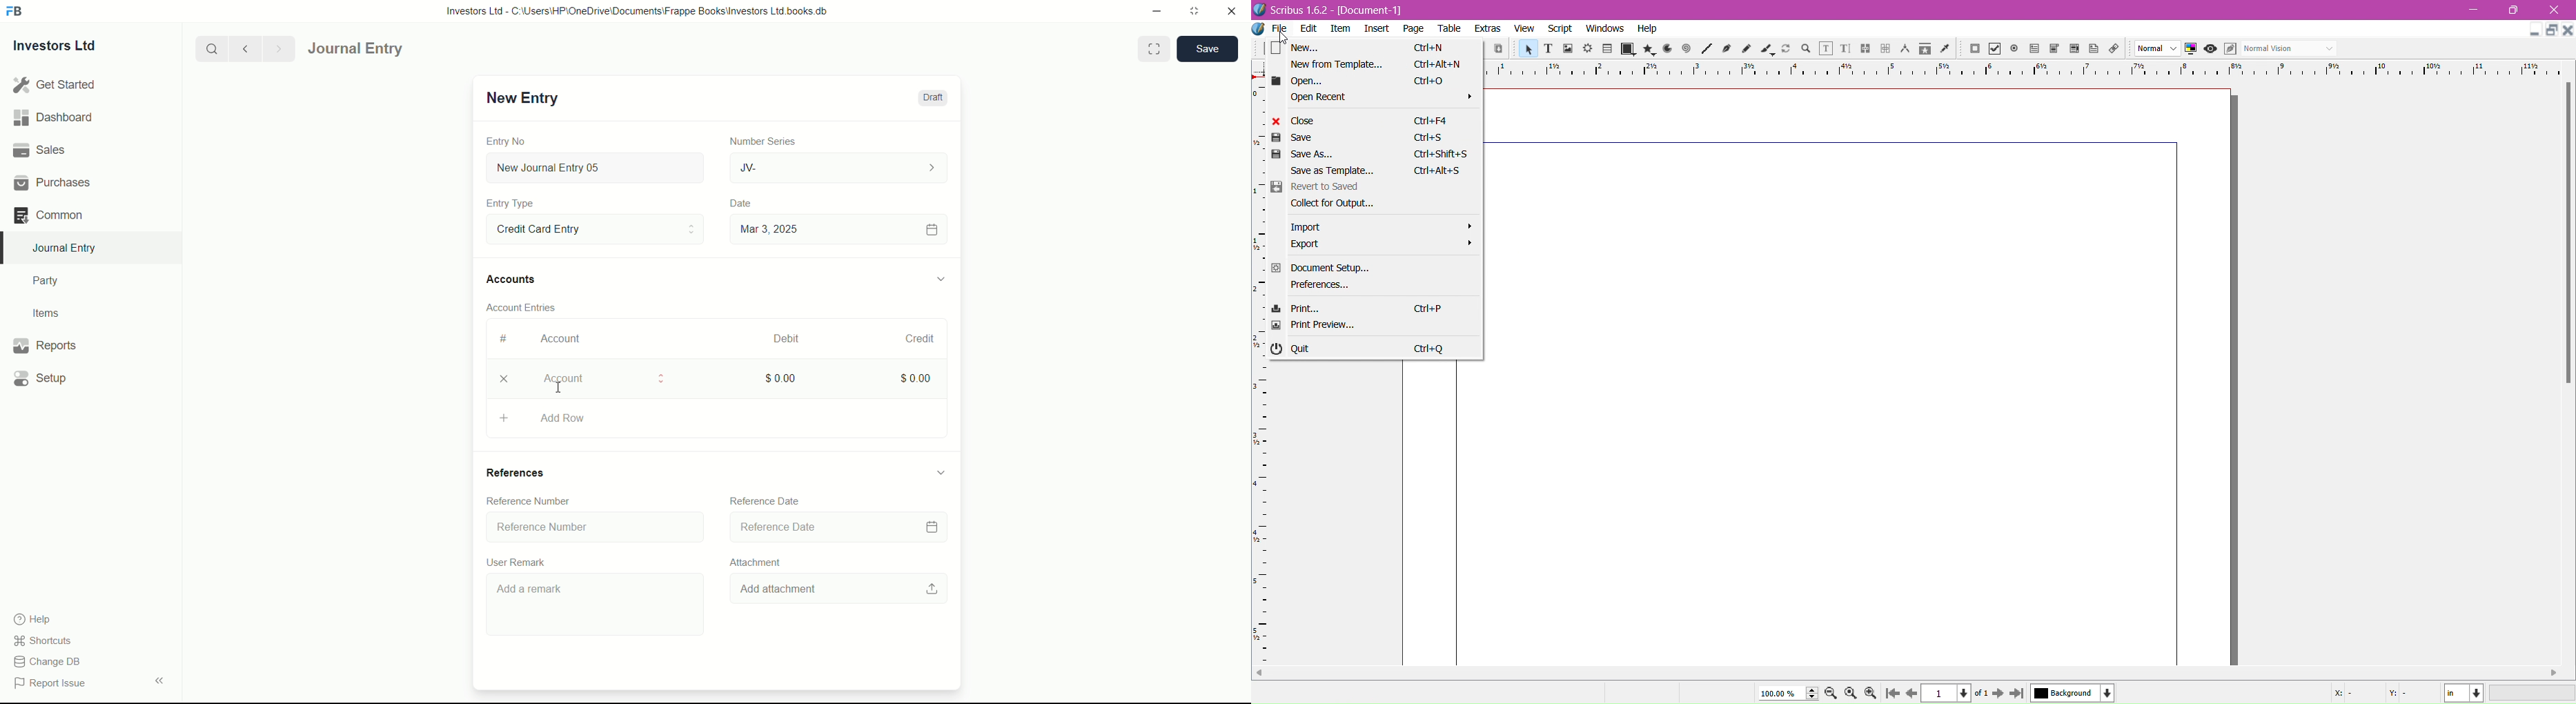  I want to click on PDF Text Field, so click(2034, 49).